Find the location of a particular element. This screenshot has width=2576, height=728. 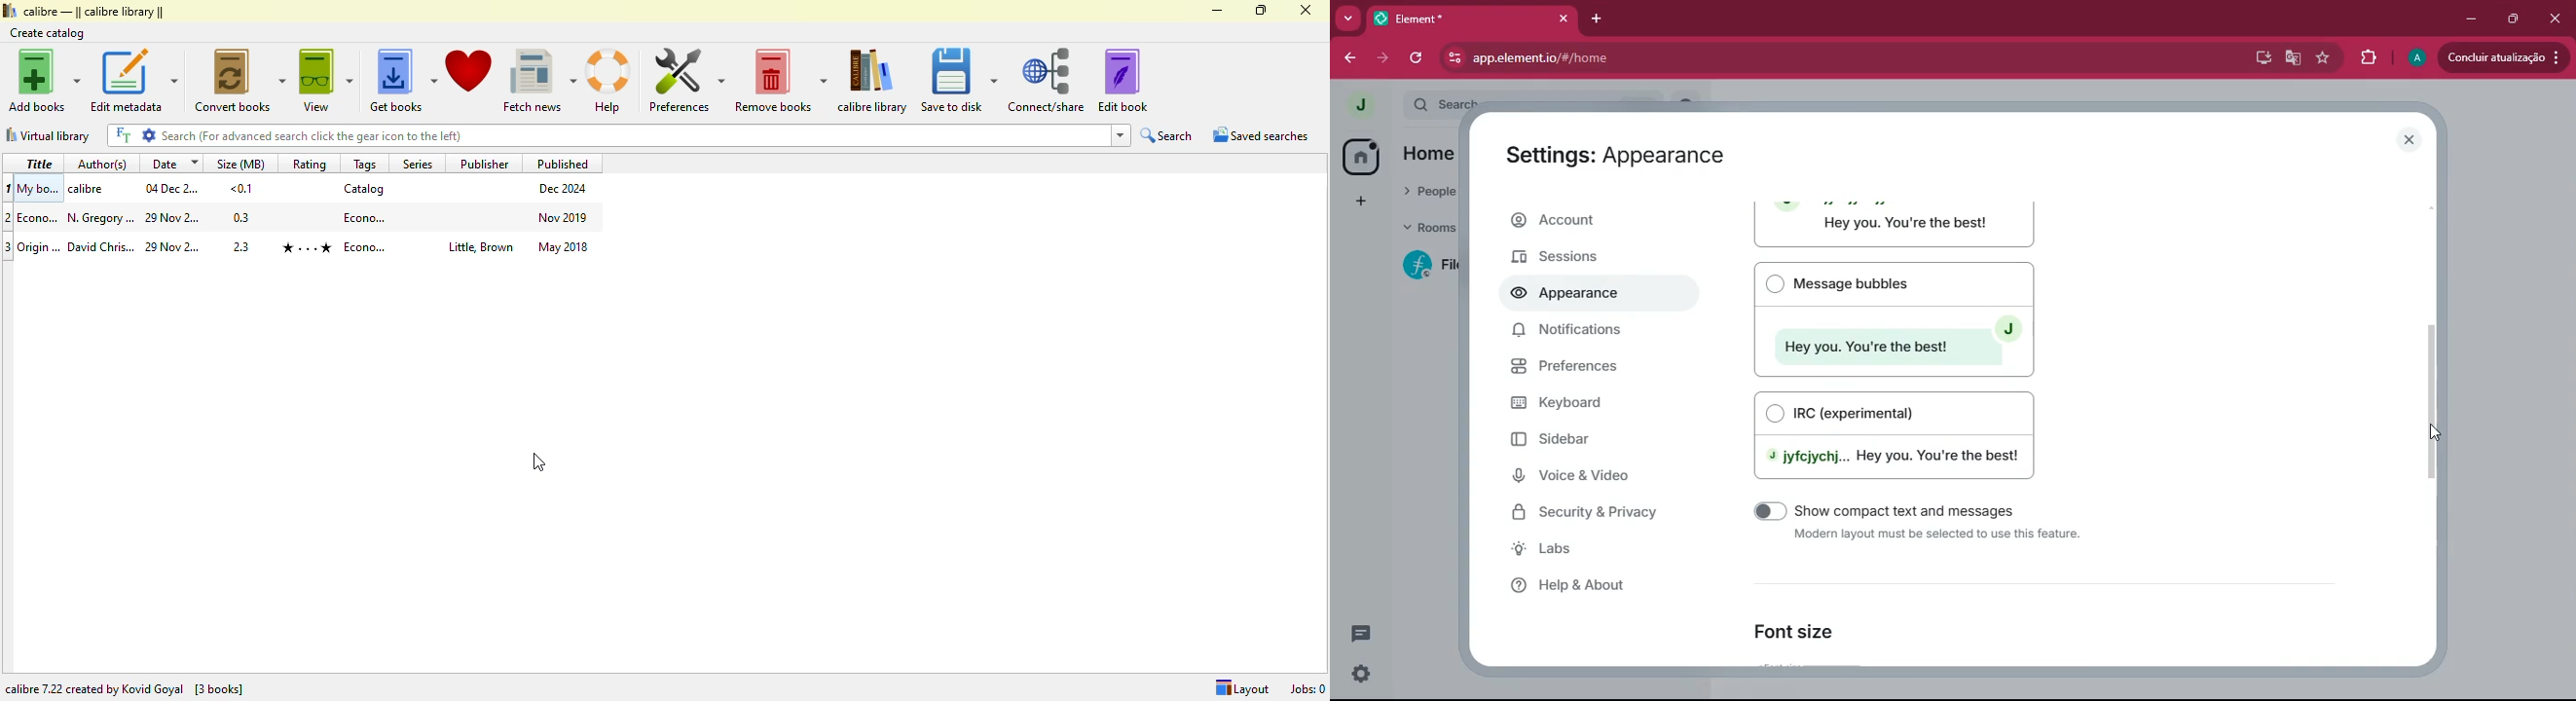

calibre is located at coordinates (89, 188).